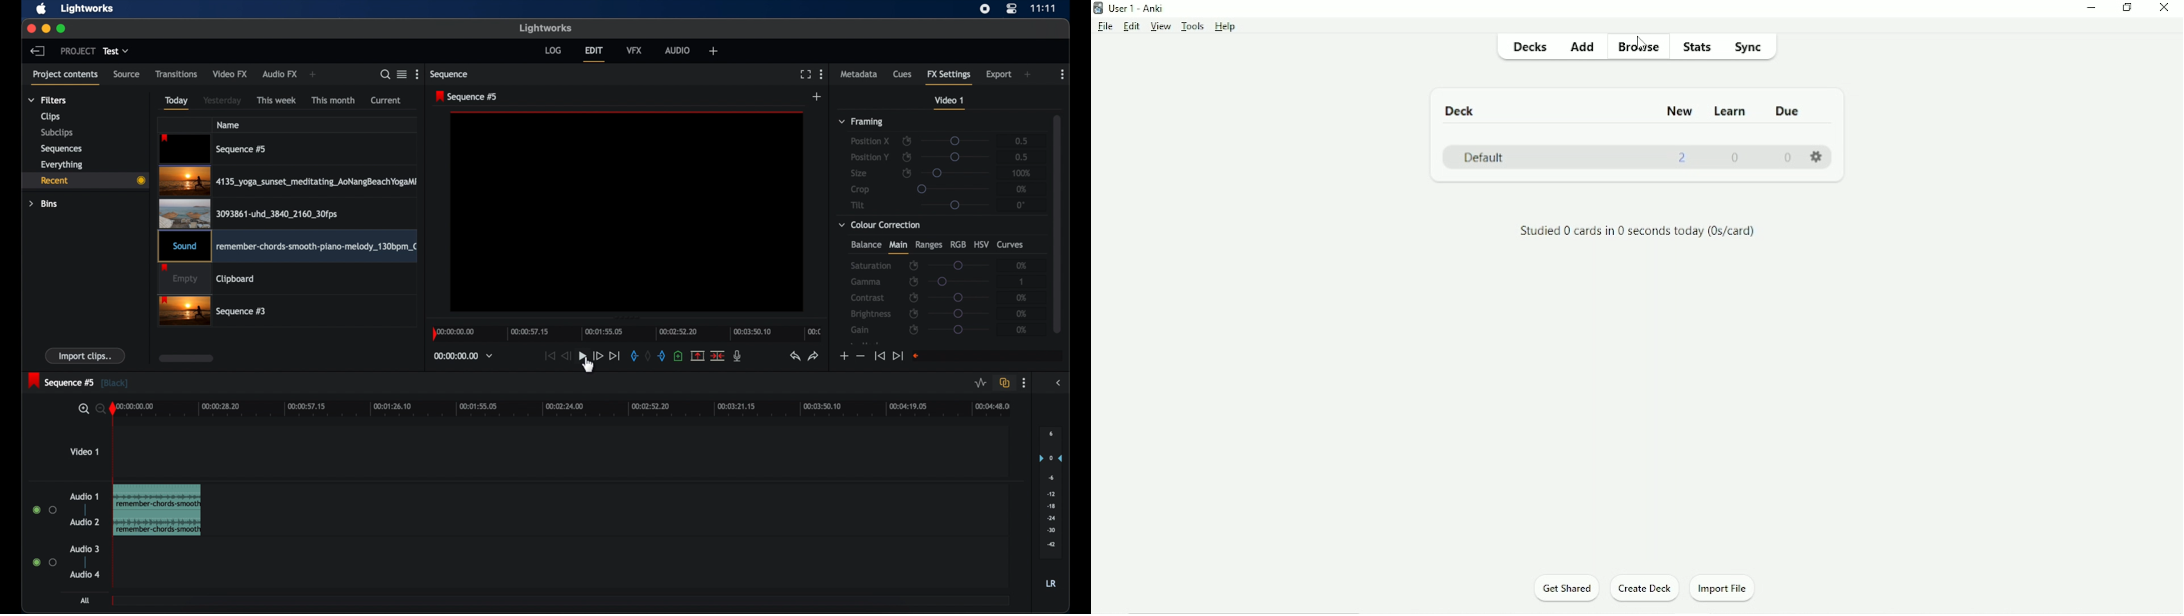 The height and width of the screenshot is (616, 2184). Describe the element at coordinates (1146, 8) in the screenshot. I see `User 1 - Anki` at that location.